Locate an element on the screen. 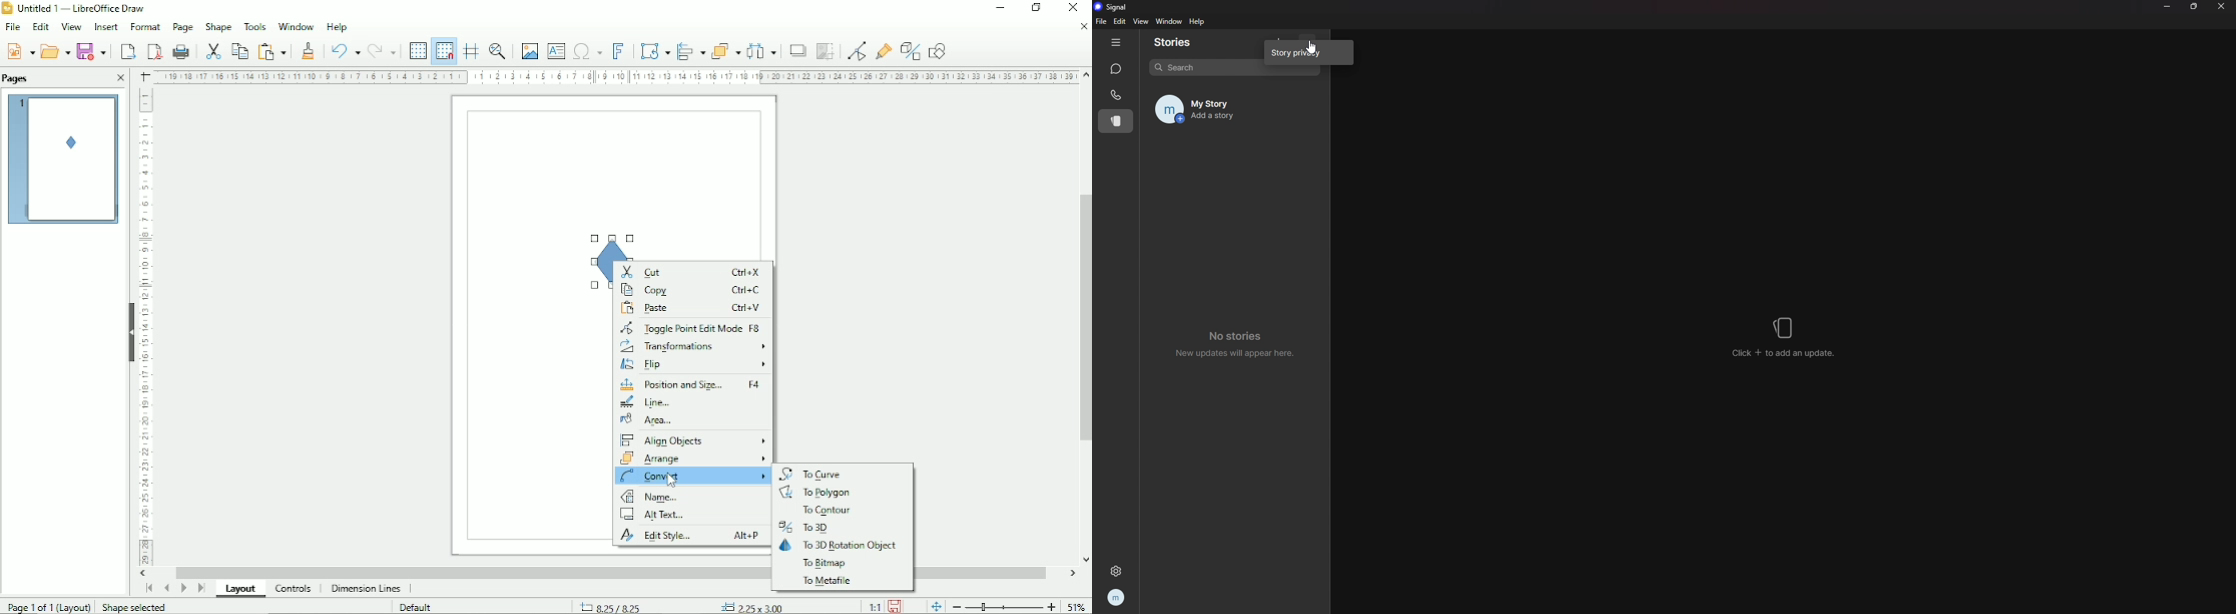 The image size is (2240, 616). Flip is located at coordinates (692, 367).